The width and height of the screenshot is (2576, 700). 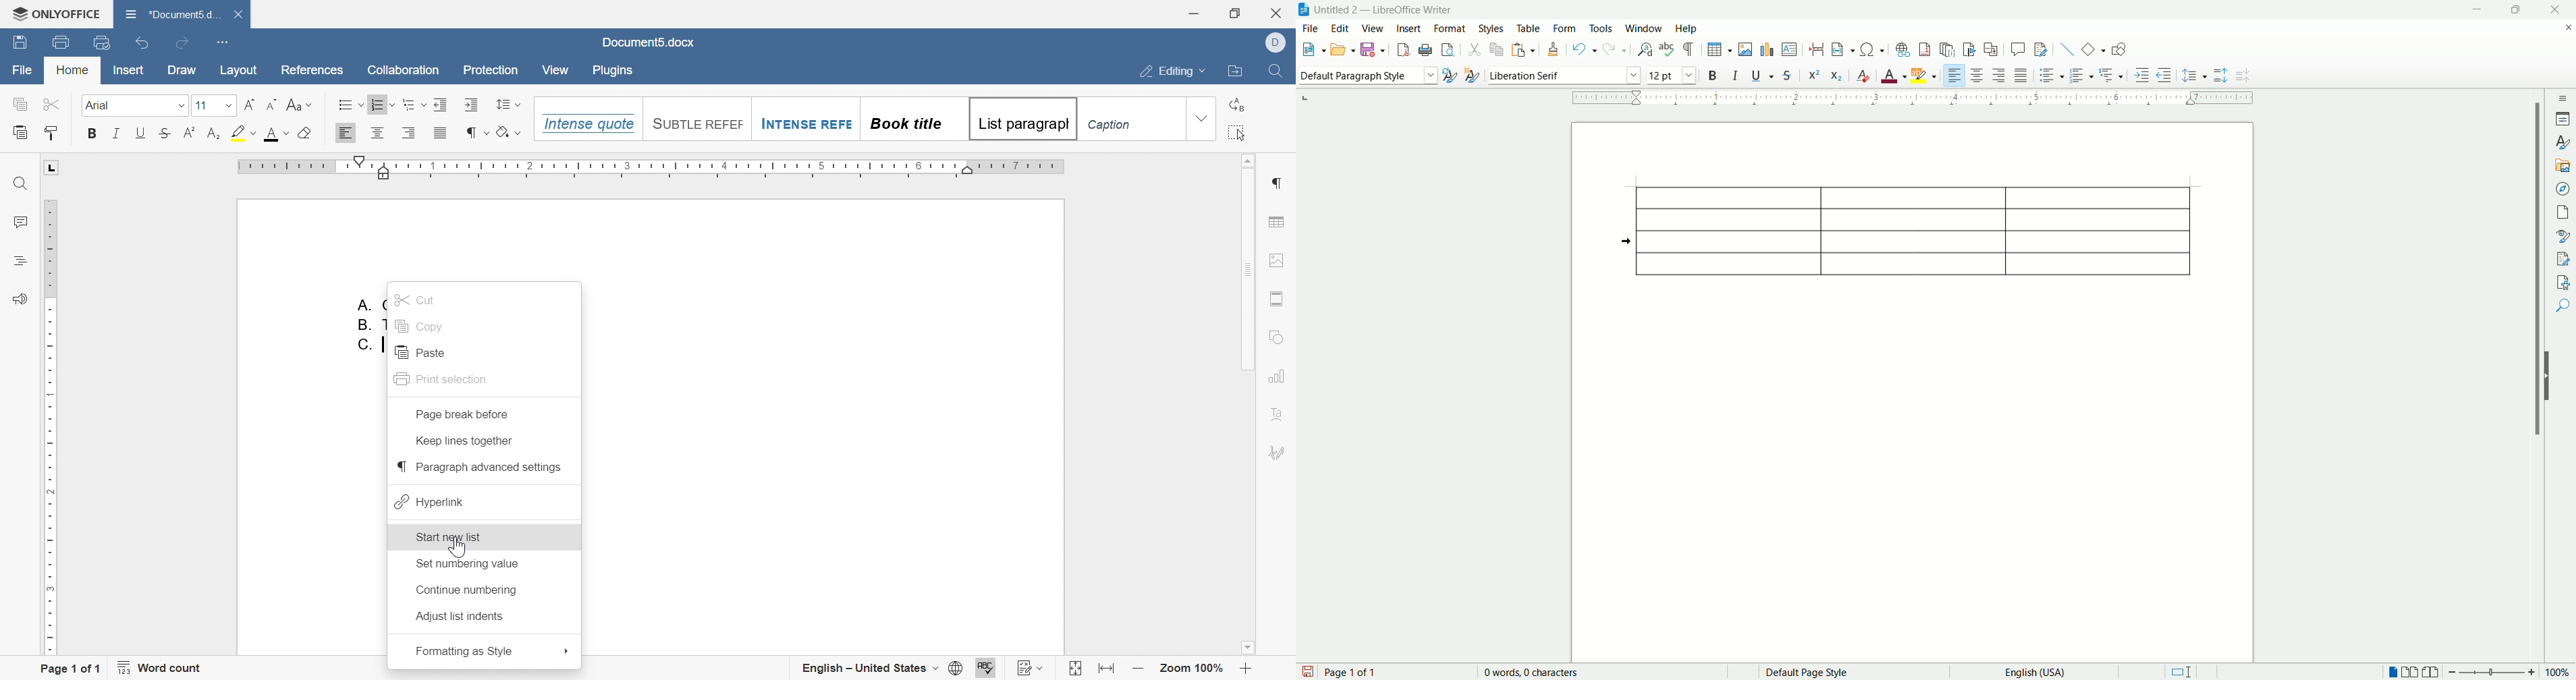 I want to click on redo, so click(x=1614, y=50).